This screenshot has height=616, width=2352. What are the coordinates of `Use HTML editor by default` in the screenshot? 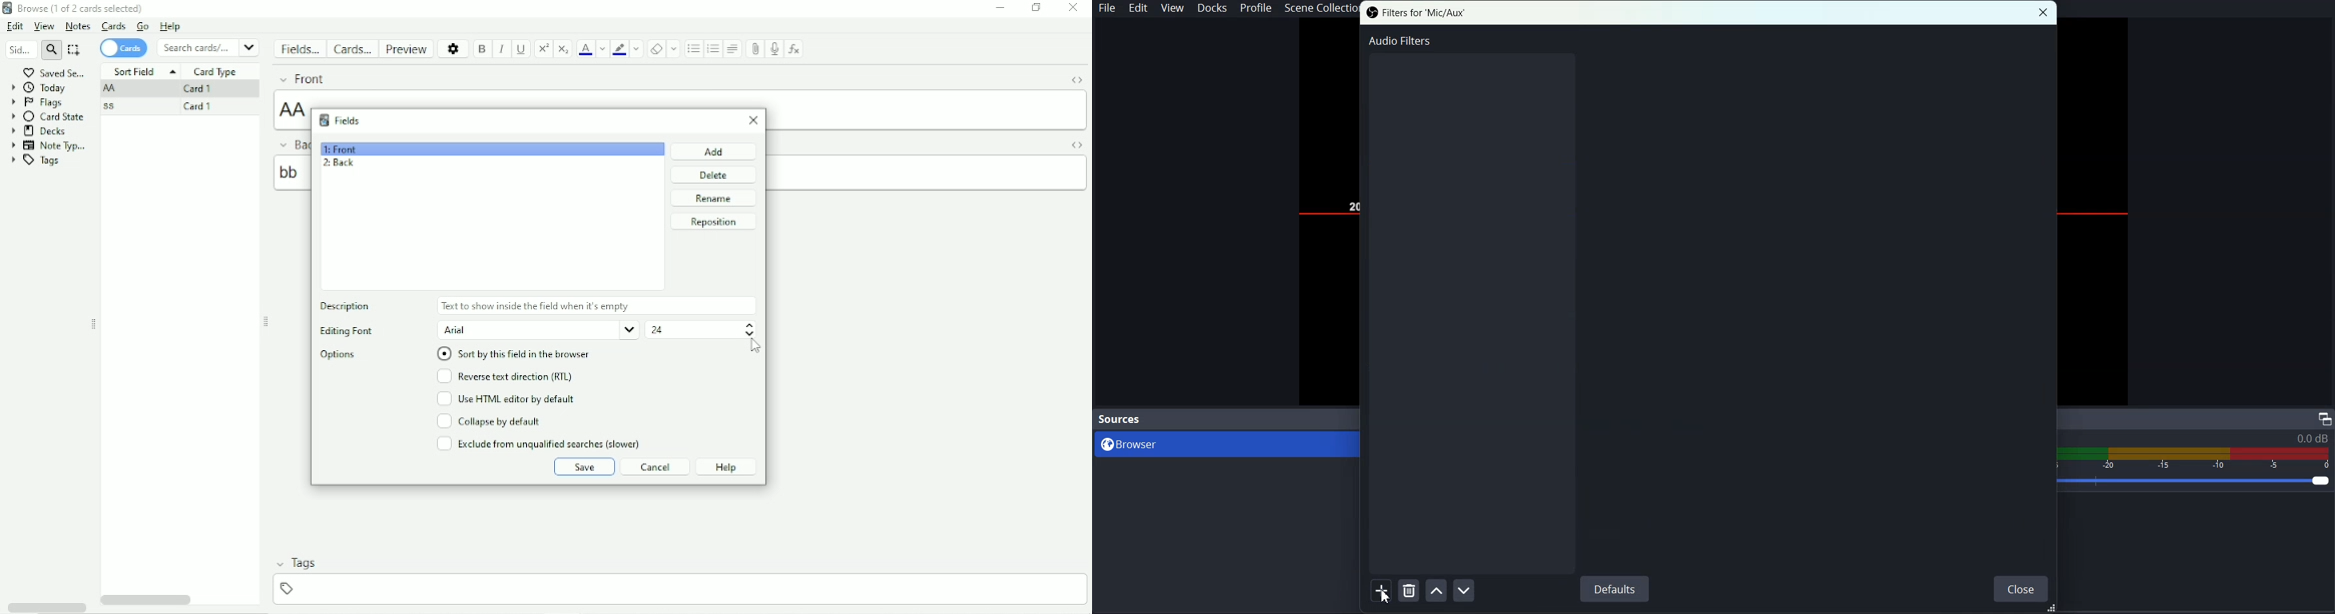 It's located at (513, 399).